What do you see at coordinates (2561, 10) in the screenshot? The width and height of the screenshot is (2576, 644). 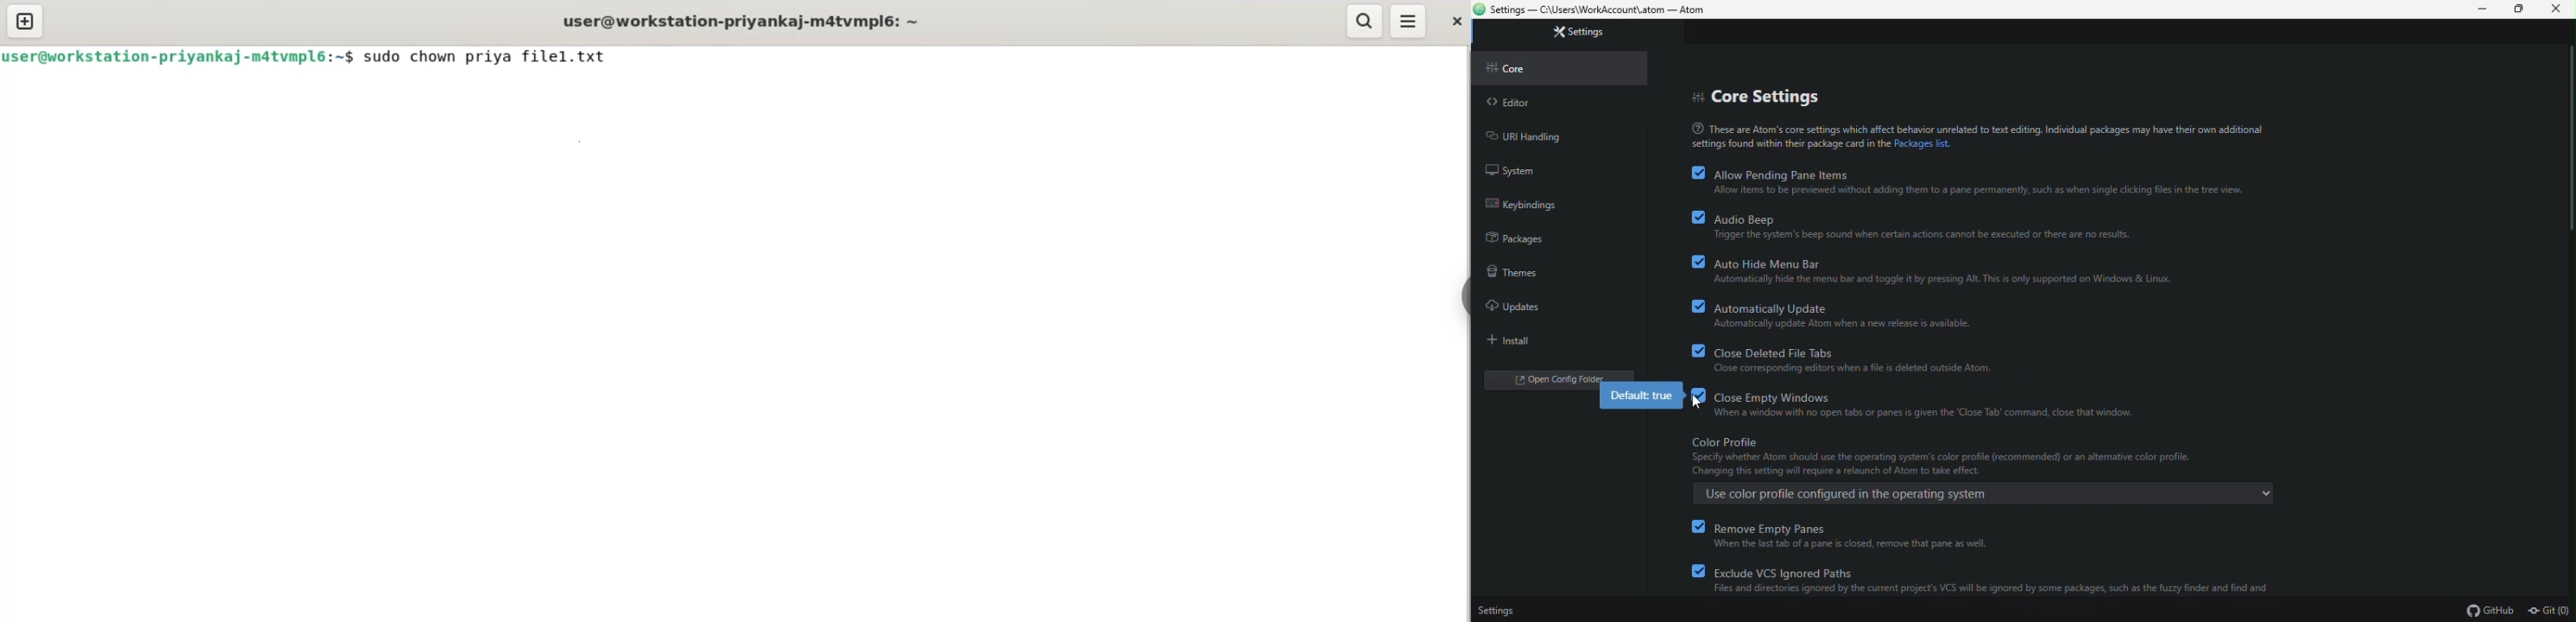 I see `close` at bounding box center [2561, 10].